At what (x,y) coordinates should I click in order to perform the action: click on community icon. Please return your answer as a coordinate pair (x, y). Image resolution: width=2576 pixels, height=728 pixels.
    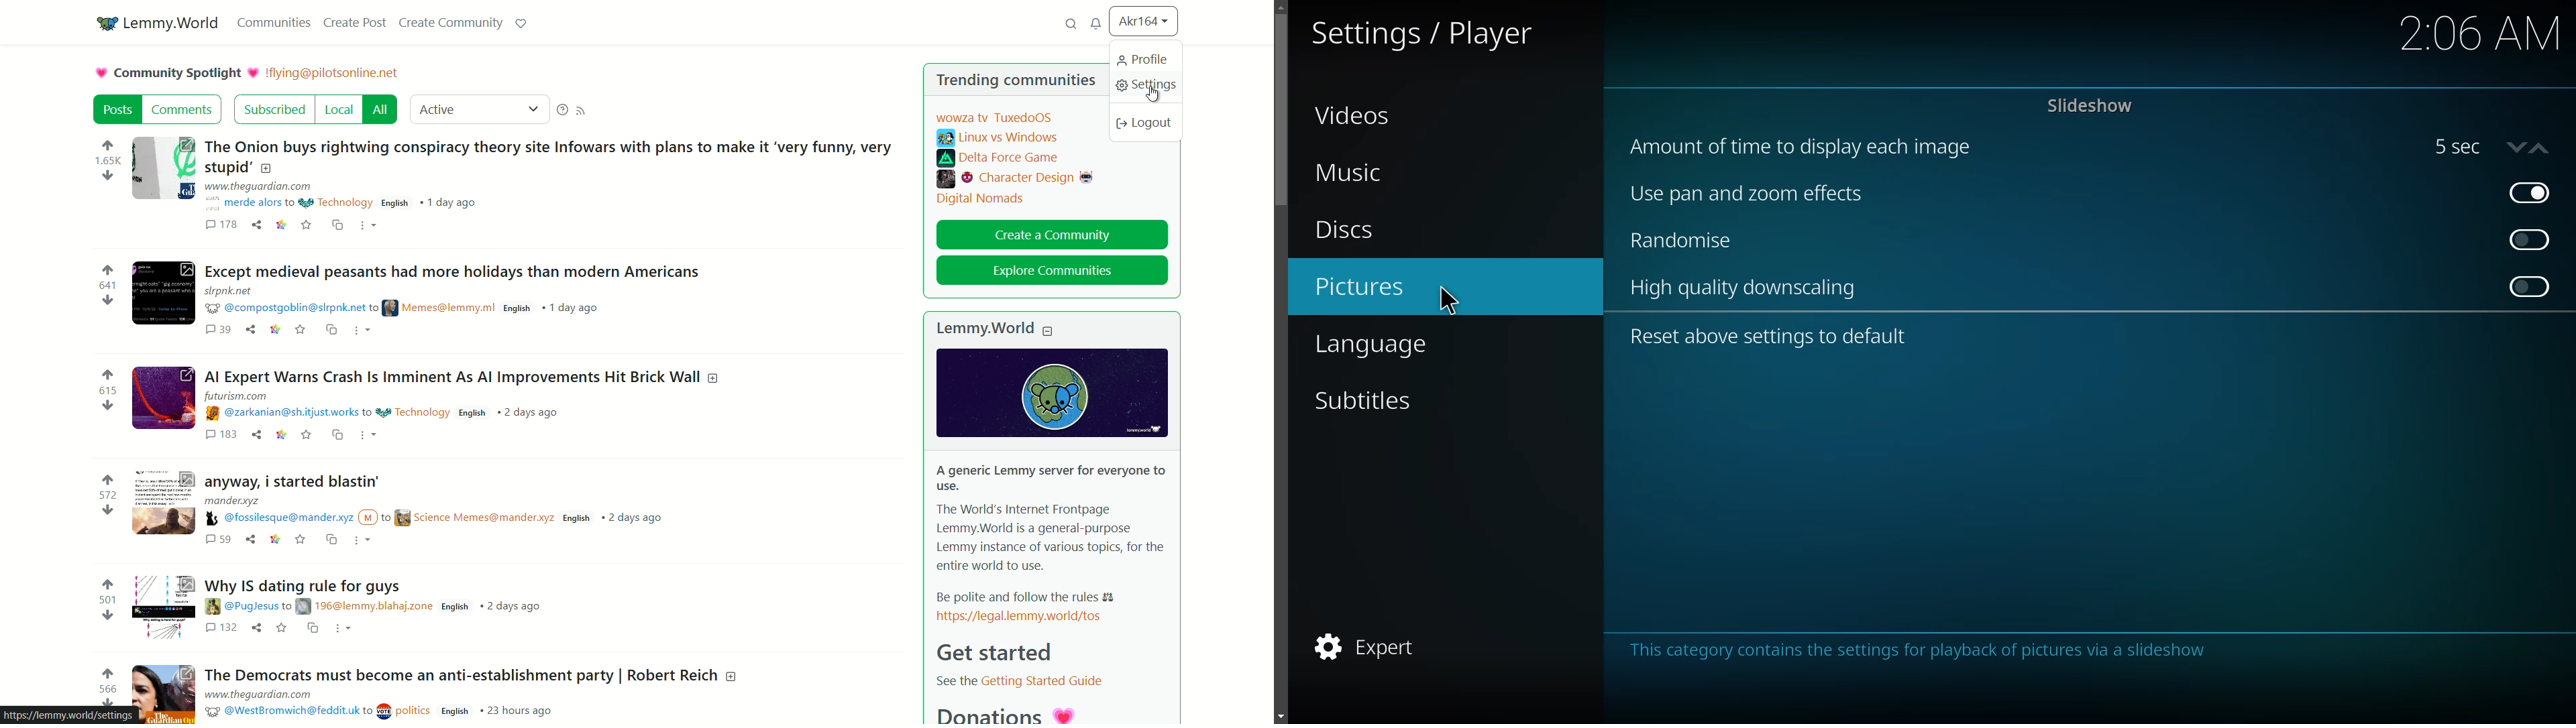
    Looking at the image, I should click on (108, 24).